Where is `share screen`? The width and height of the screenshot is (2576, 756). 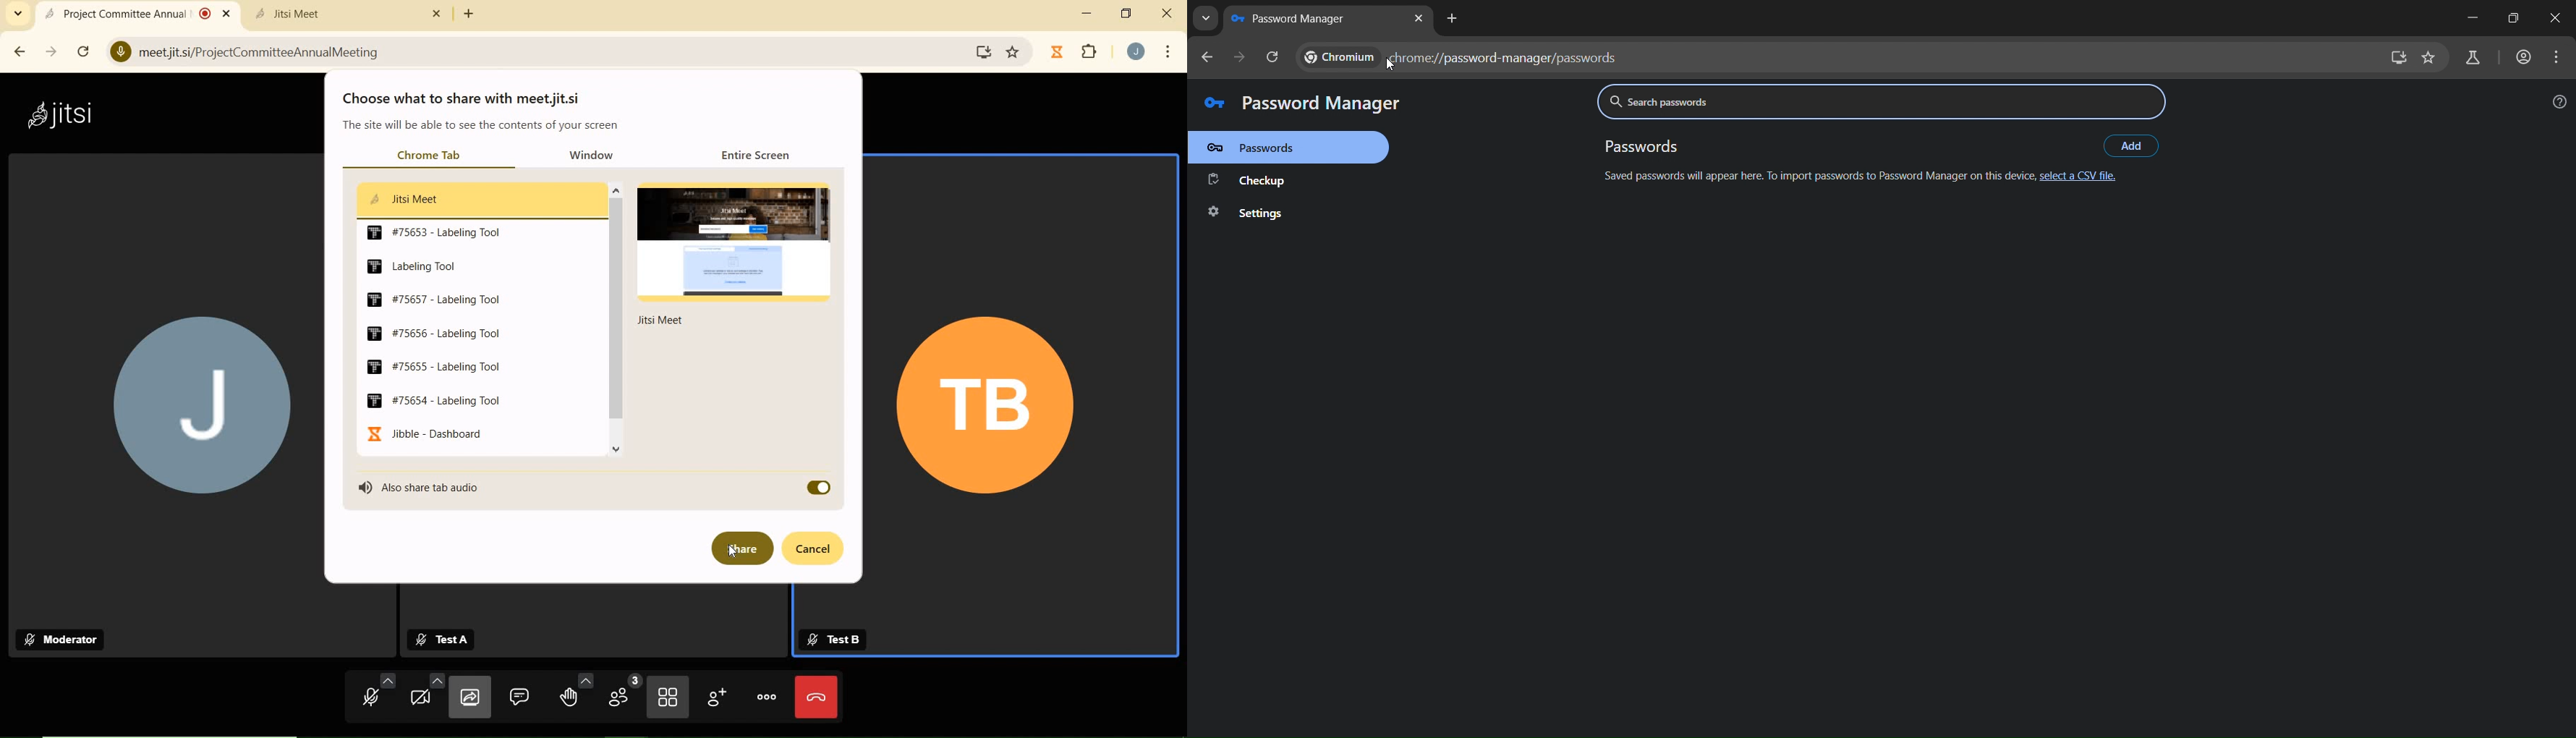
share screen is located at coordinates (468, 699).